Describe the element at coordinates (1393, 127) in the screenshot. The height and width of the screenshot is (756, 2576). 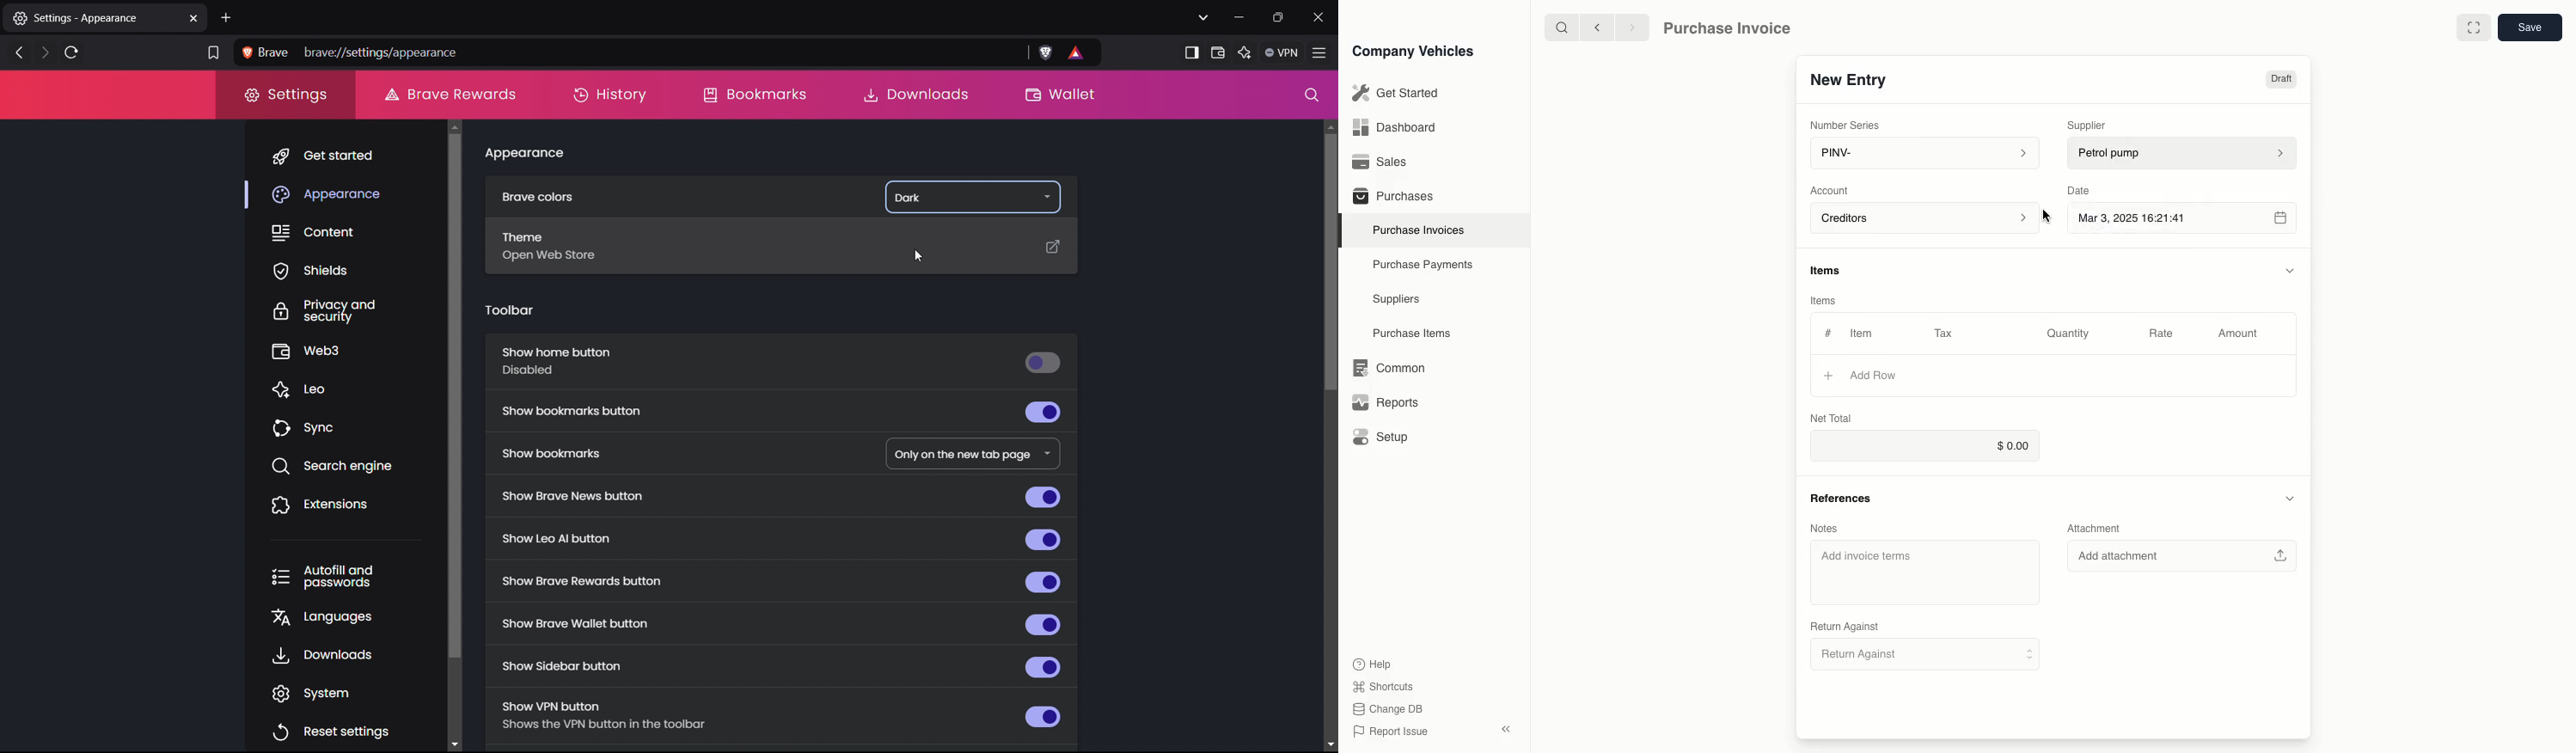
I see `Dashboard` at that location.